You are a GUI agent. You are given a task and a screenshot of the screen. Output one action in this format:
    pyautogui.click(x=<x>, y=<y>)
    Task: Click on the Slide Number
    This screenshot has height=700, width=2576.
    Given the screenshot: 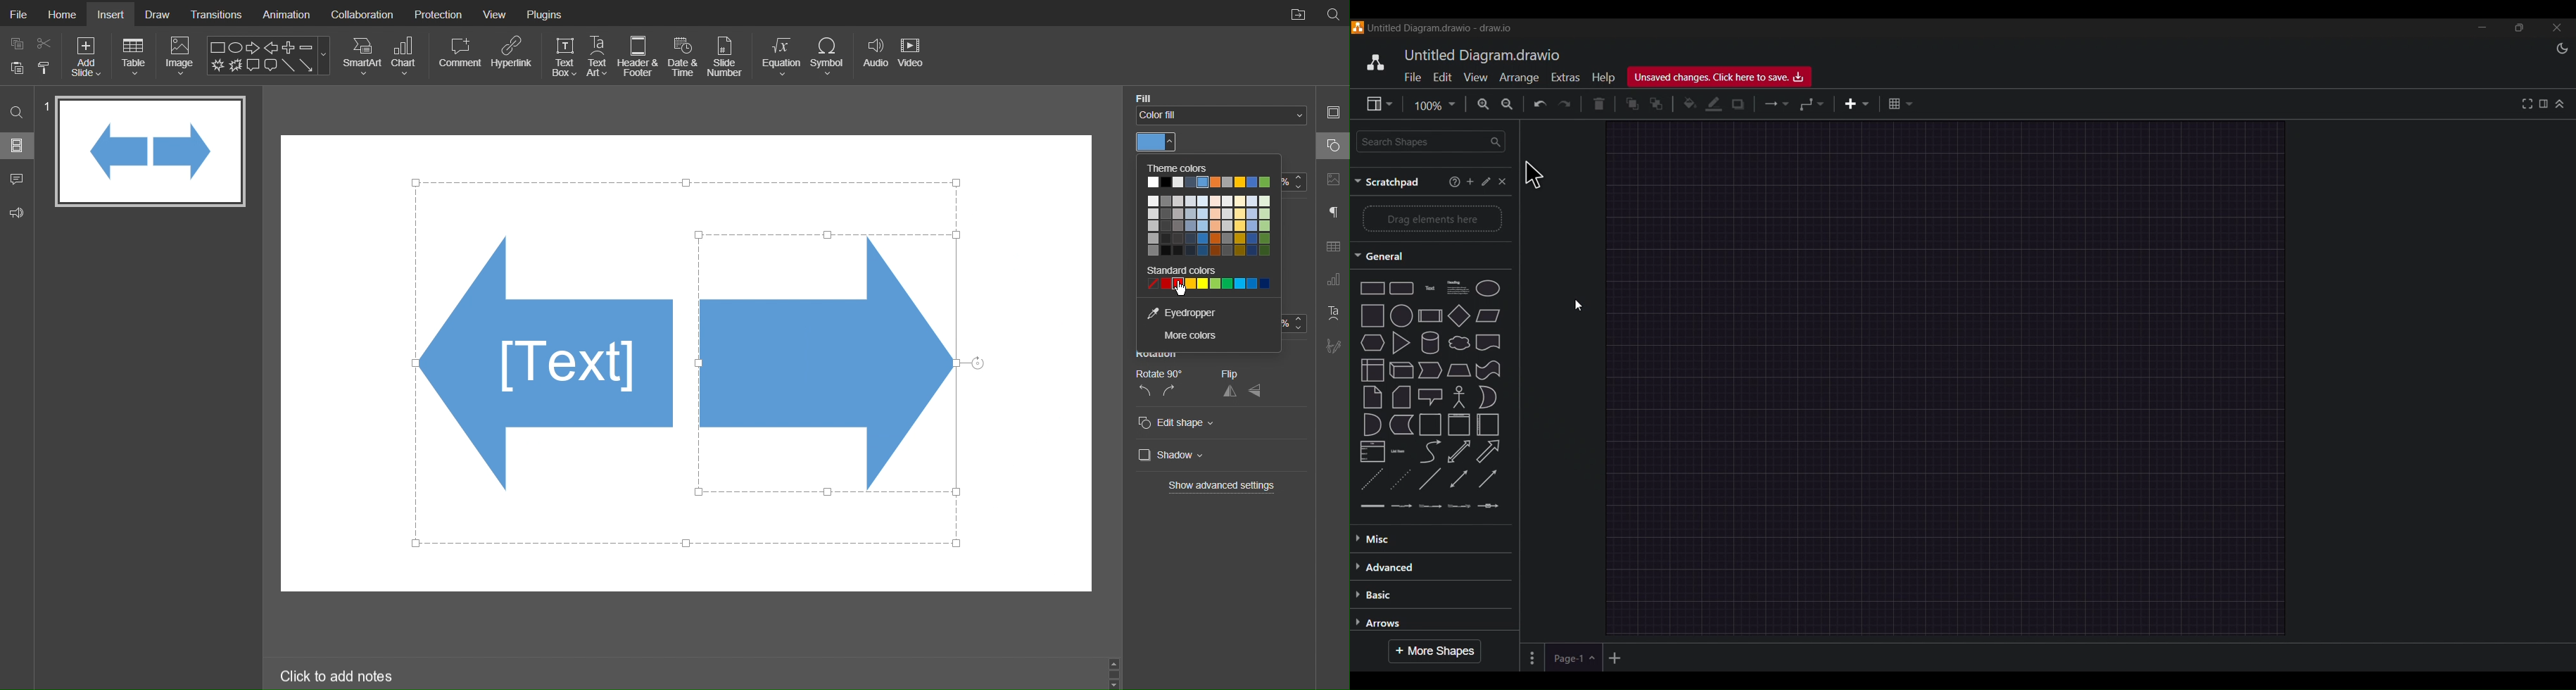 What is the action you would take?
    pyautogui.click(x=728, y=56)
    